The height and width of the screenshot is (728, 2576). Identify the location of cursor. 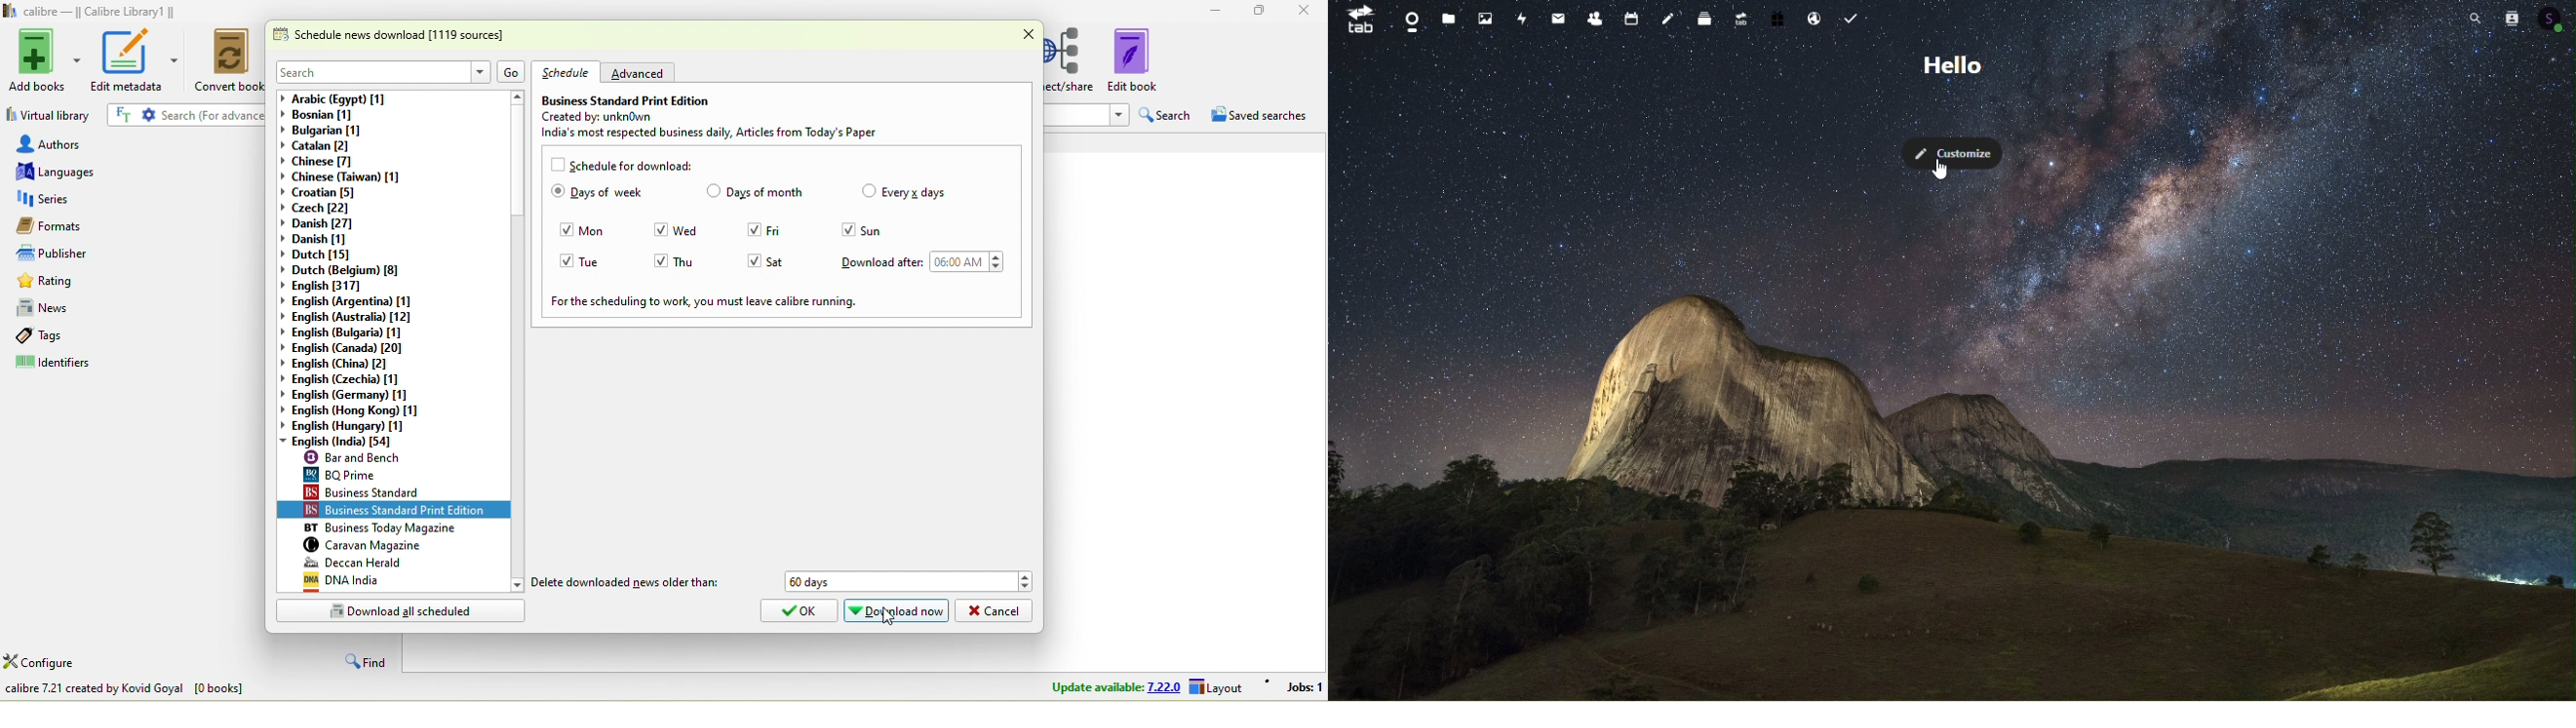
(1940, 170).